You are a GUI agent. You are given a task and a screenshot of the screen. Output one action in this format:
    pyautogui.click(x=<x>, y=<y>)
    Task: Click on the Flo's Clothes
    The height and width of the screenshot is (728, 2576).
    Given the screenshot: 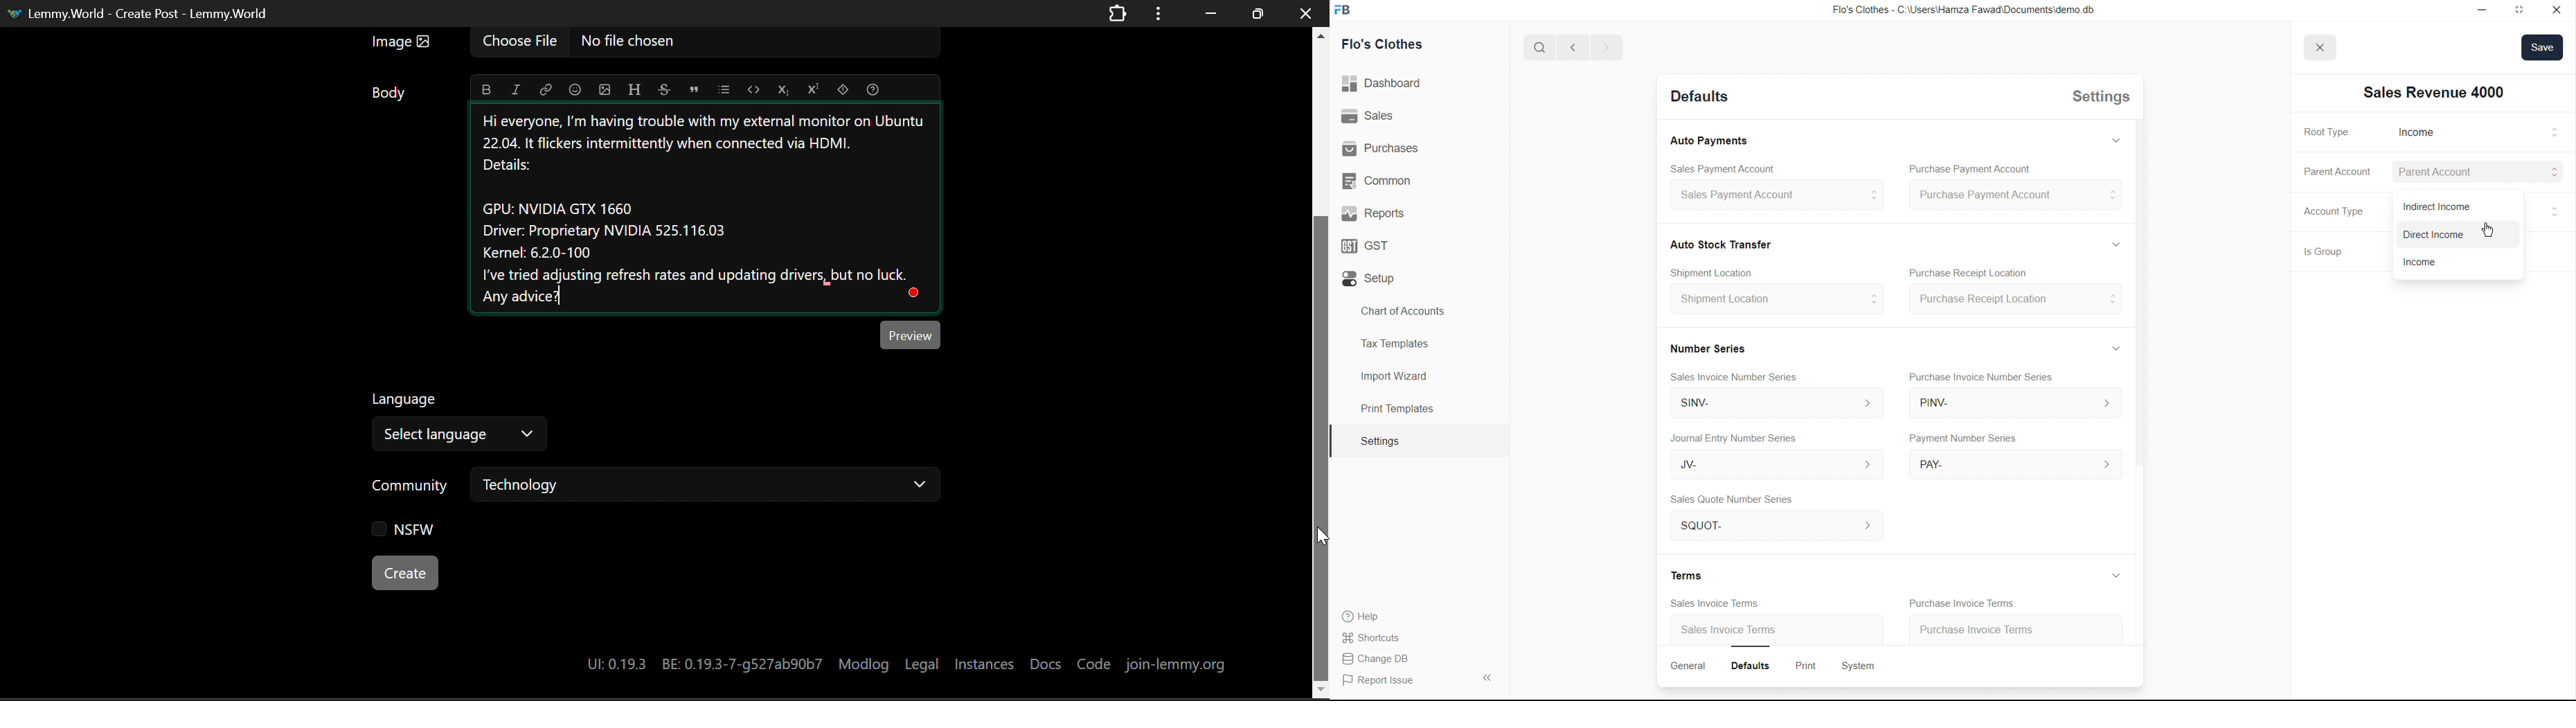 What is the action you would take?
    pyautogui.click(x=1388, y=46)
    